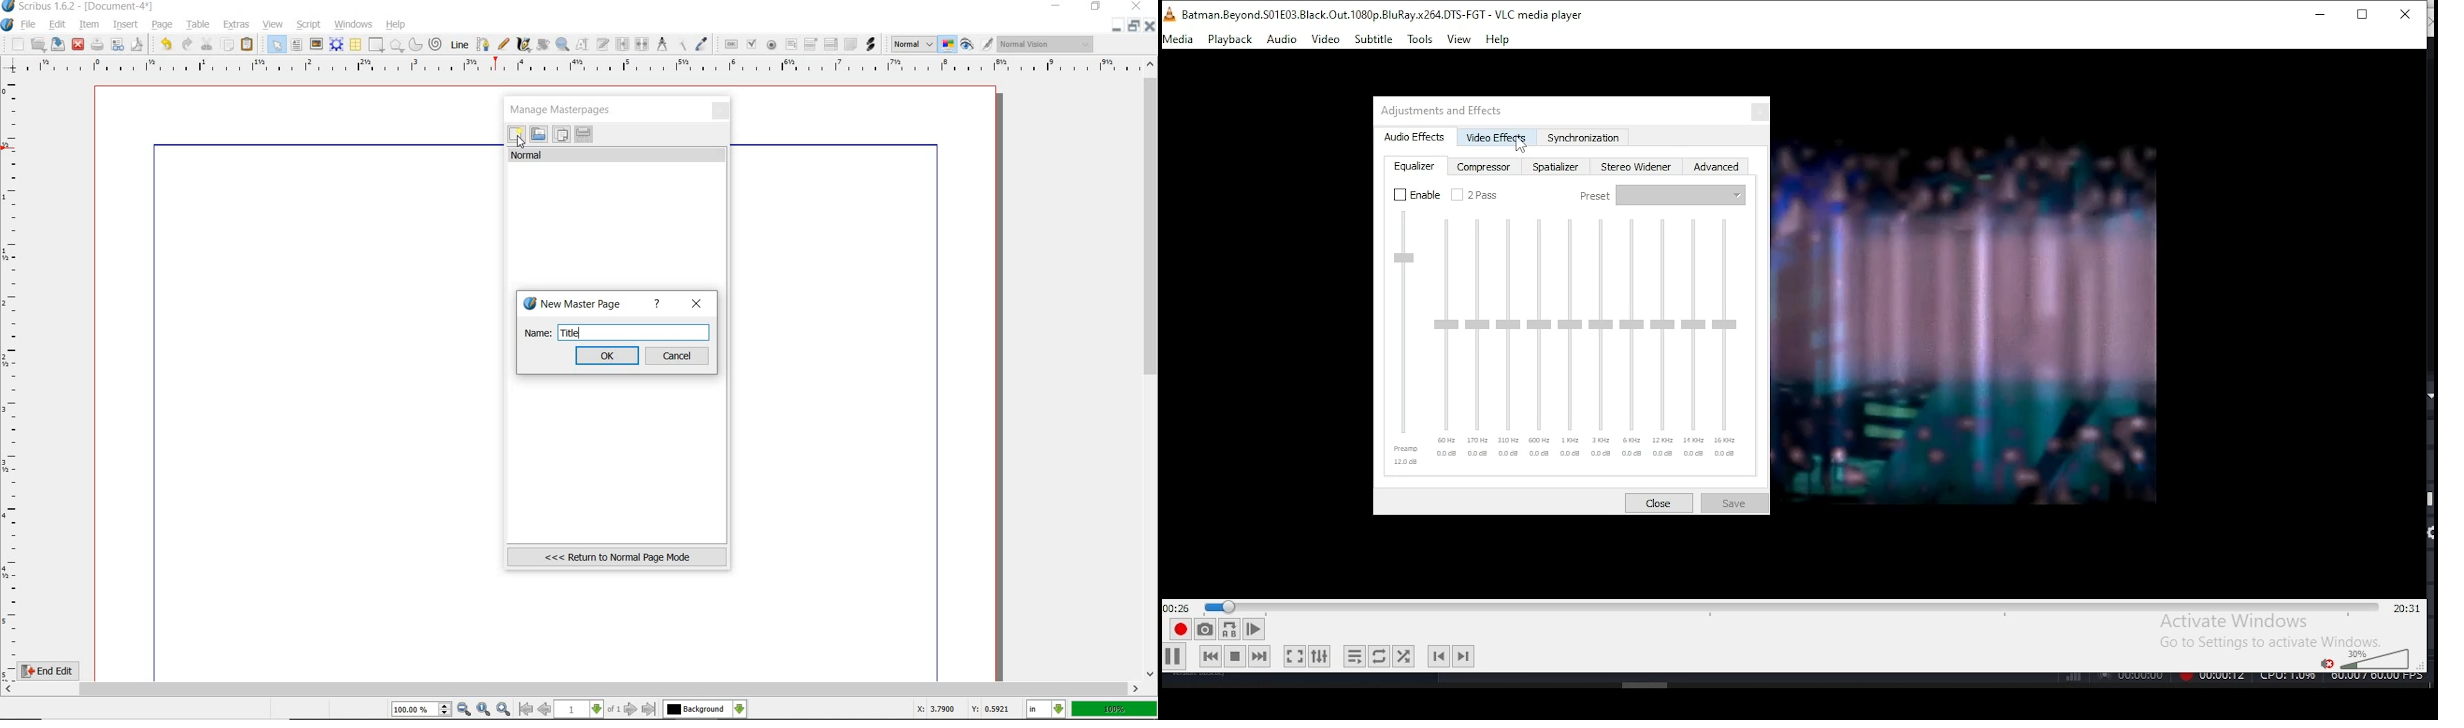 The width and height of the screenshot is (2464, 728). I want to click on 1, so click(580, 710).